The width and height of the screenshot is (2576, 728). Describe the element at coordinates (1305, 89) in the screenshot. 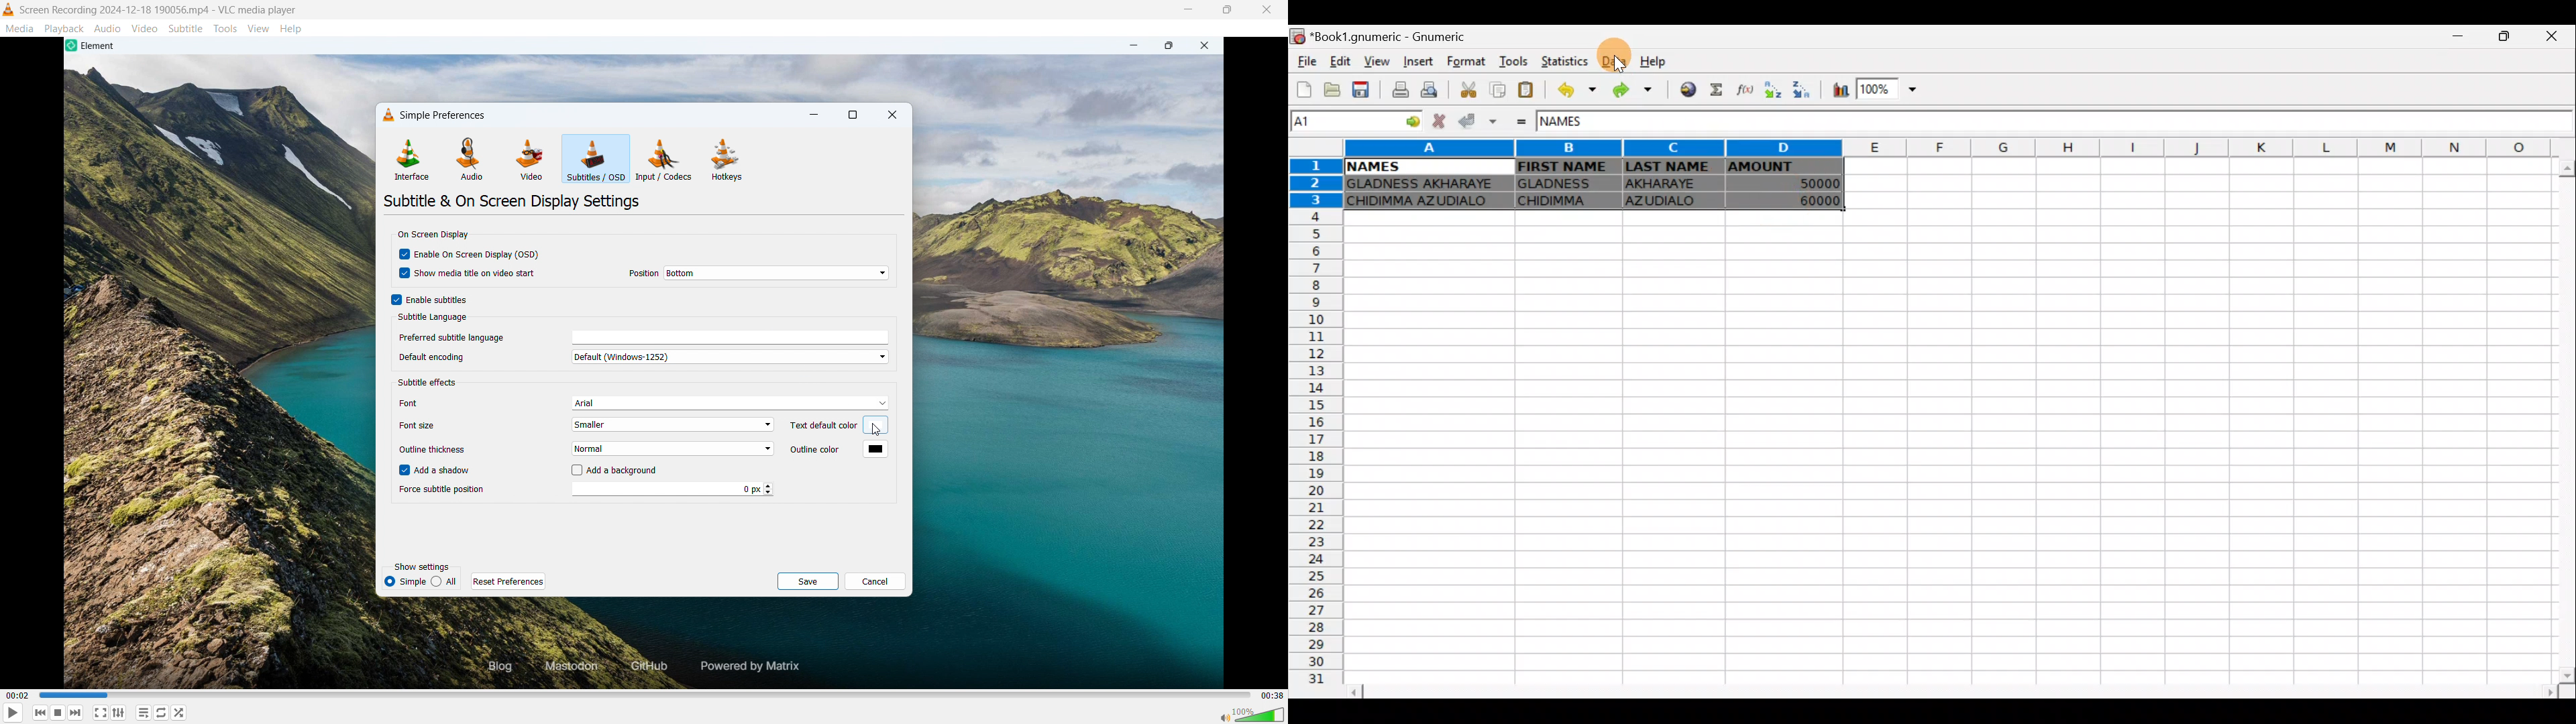

I see `Create a new workbook` at that location.